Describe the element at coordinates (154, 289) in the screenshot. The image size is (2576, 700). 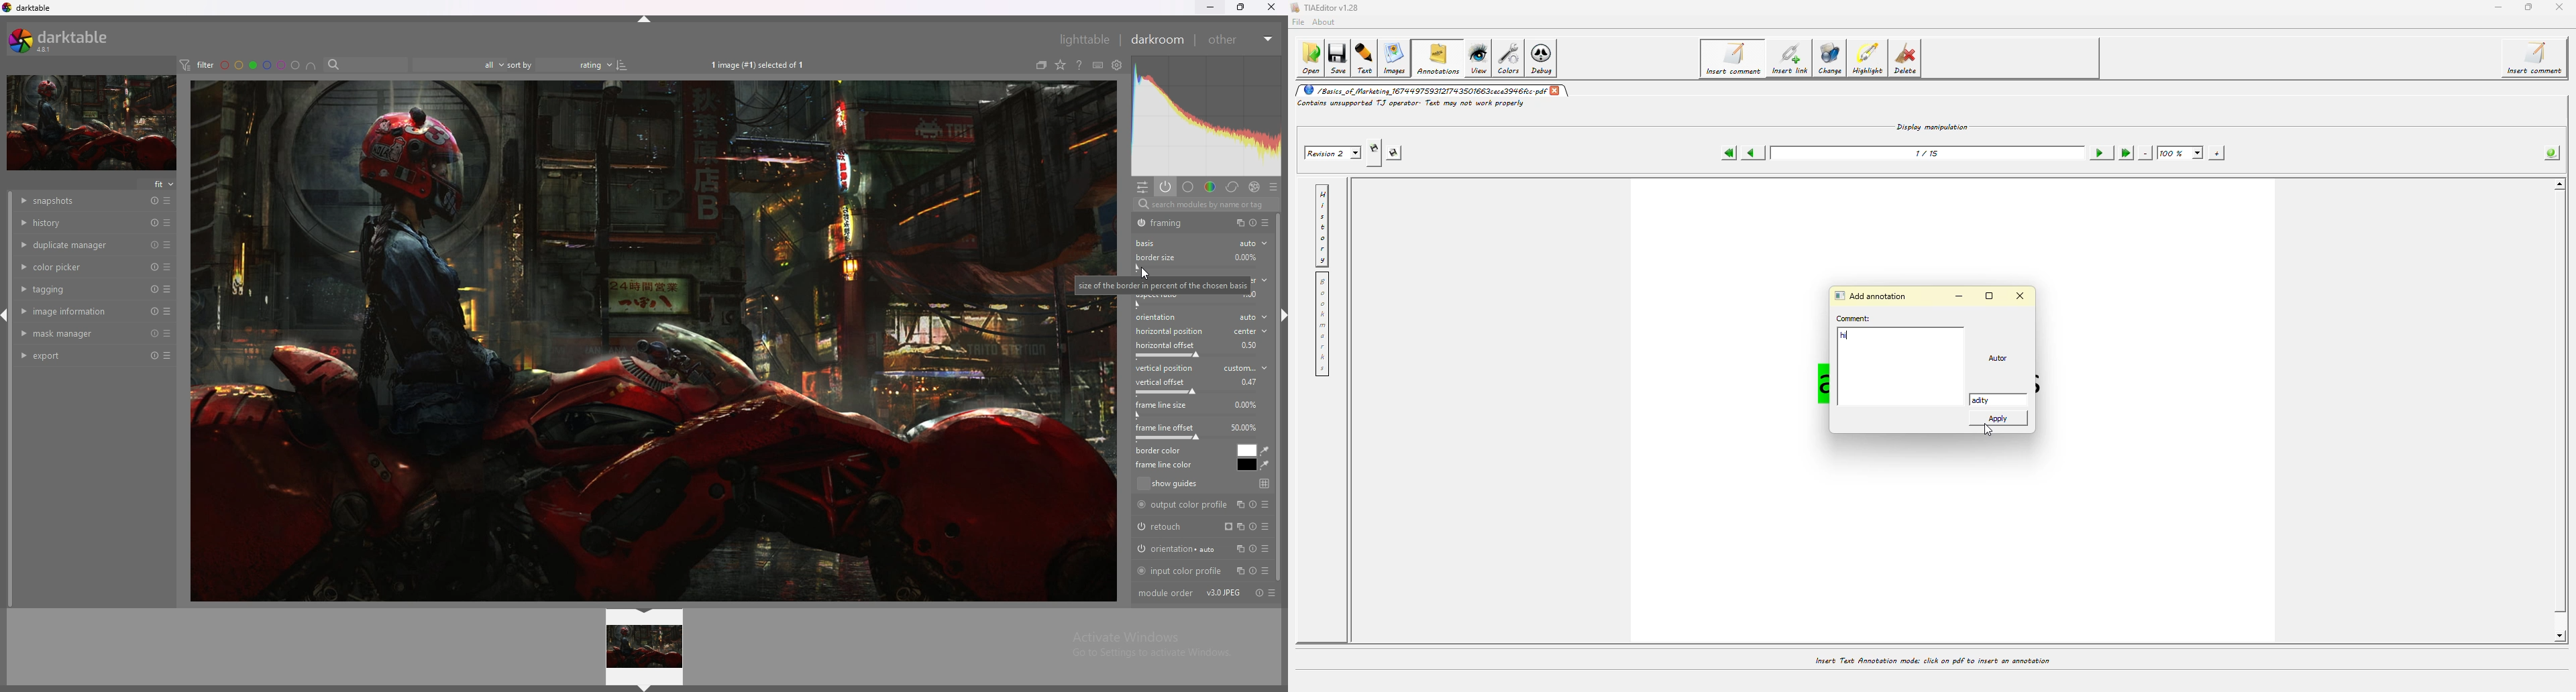
I see `reset` at that location.